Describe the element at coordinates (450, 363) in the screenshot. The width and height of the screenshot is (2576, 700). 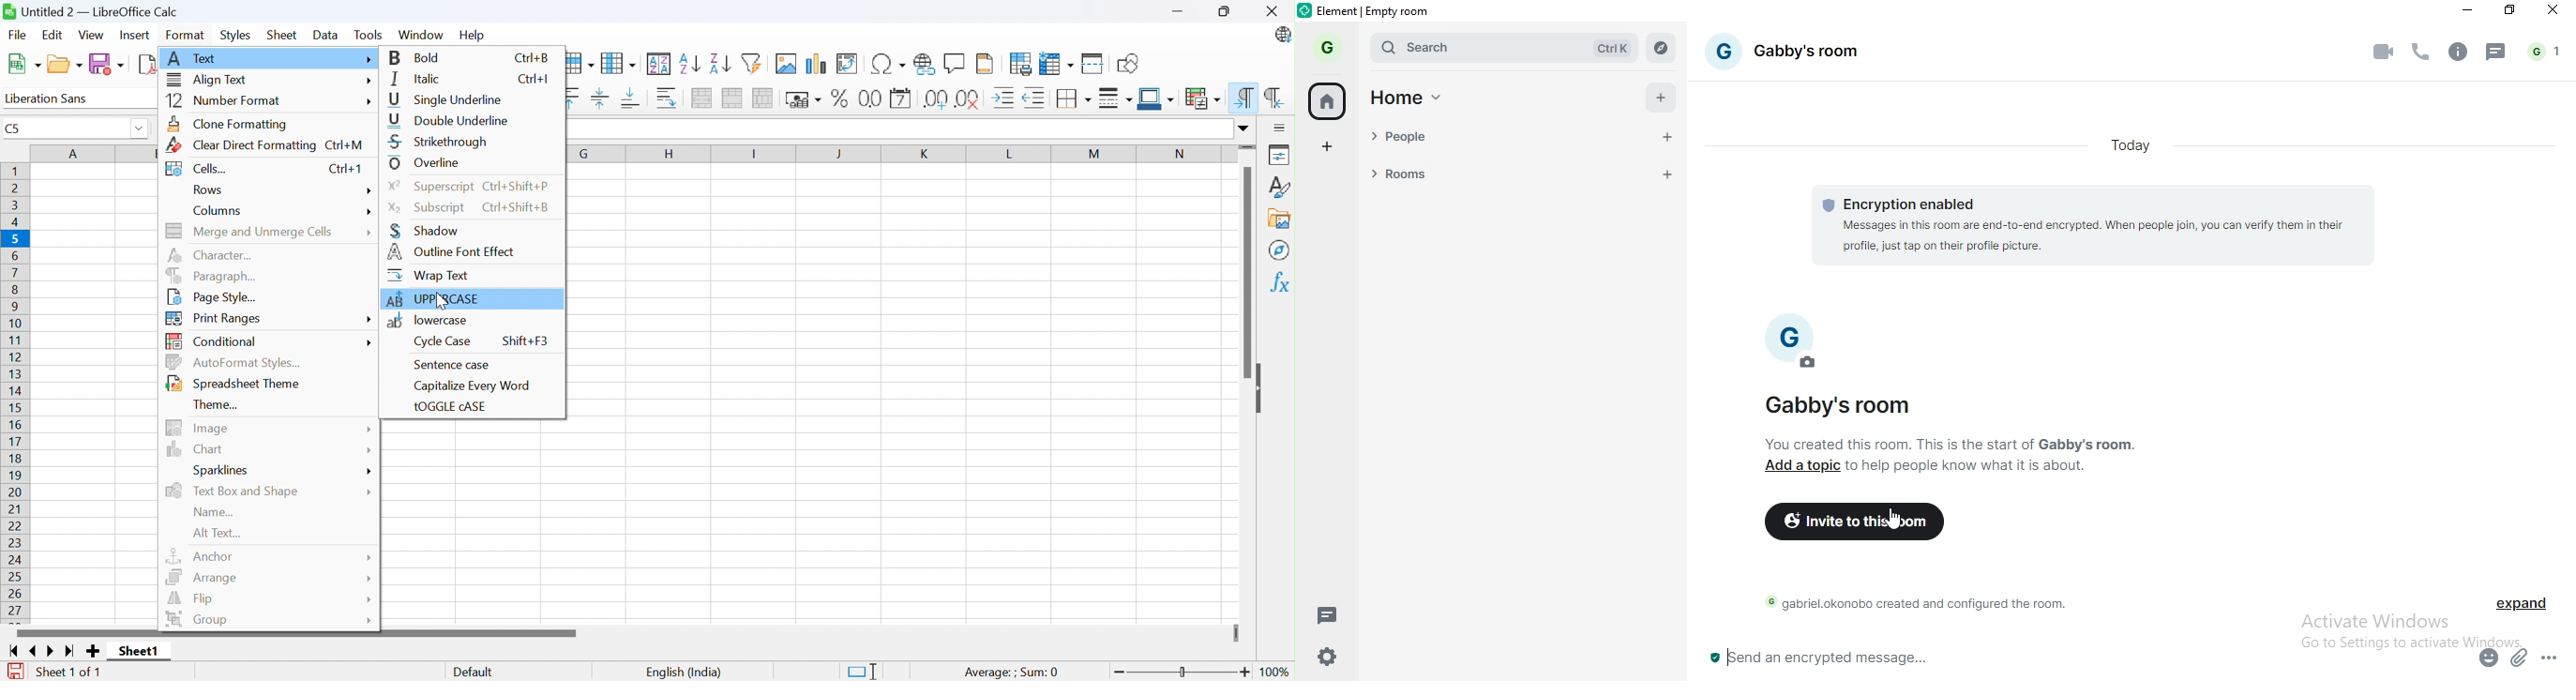
I see `Sentense case` at that location.